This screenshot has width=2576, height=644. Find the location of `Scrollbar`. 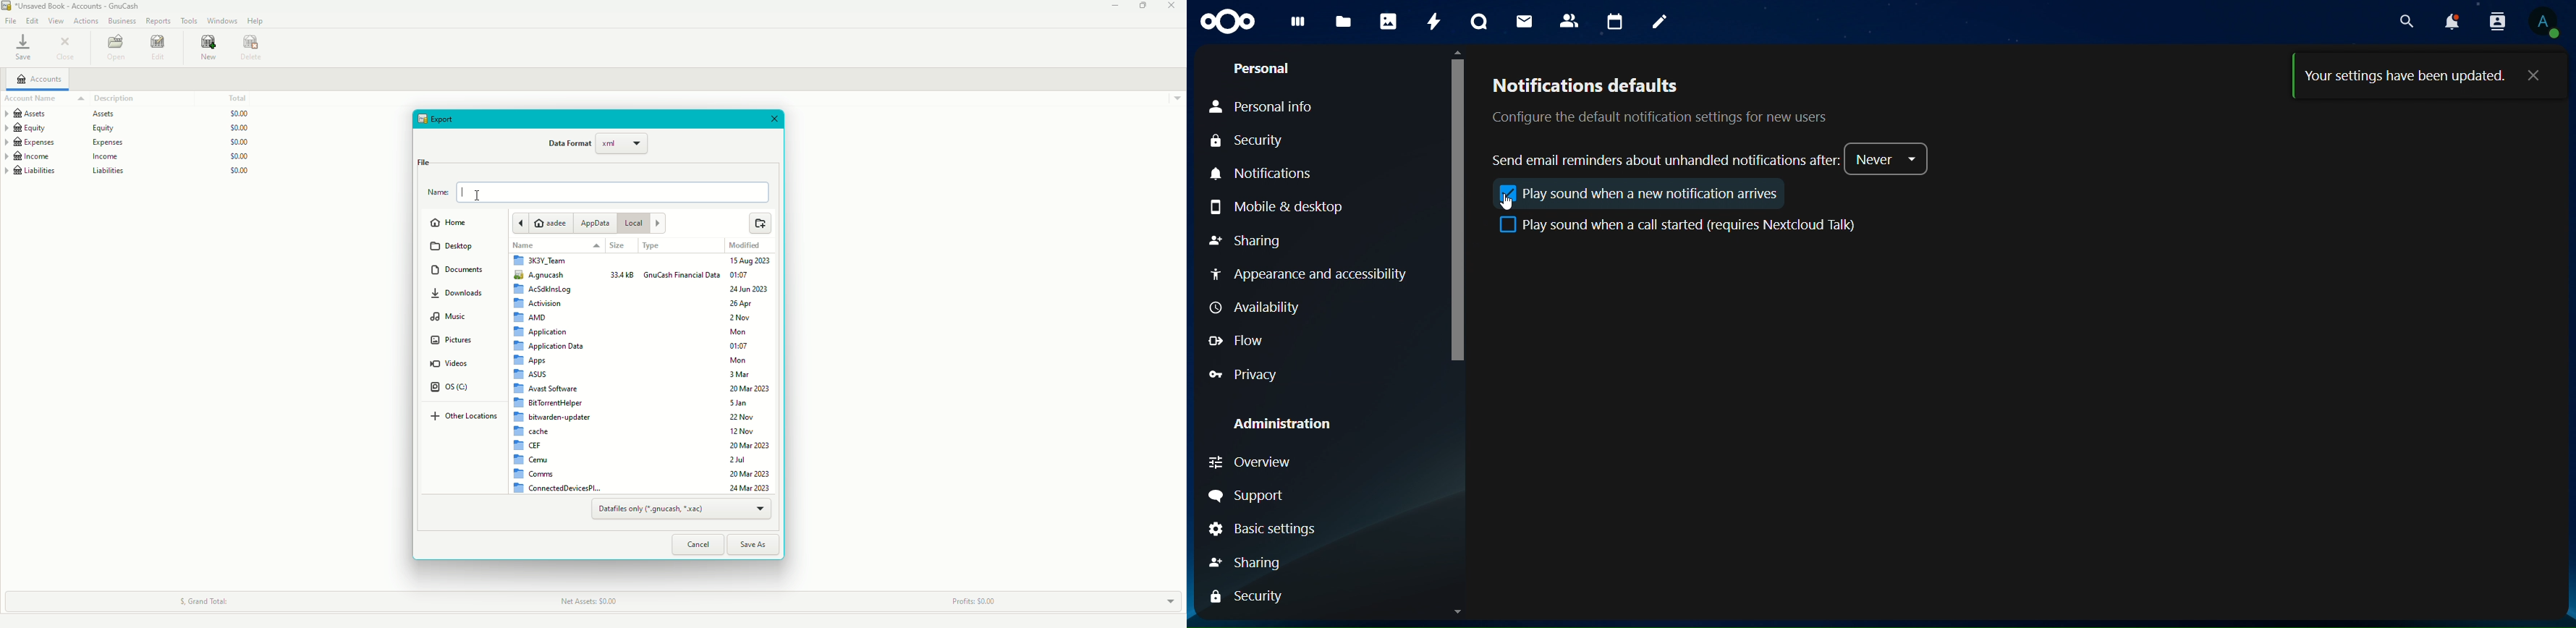

Scrollbar is located at coordinates (1458, 332).